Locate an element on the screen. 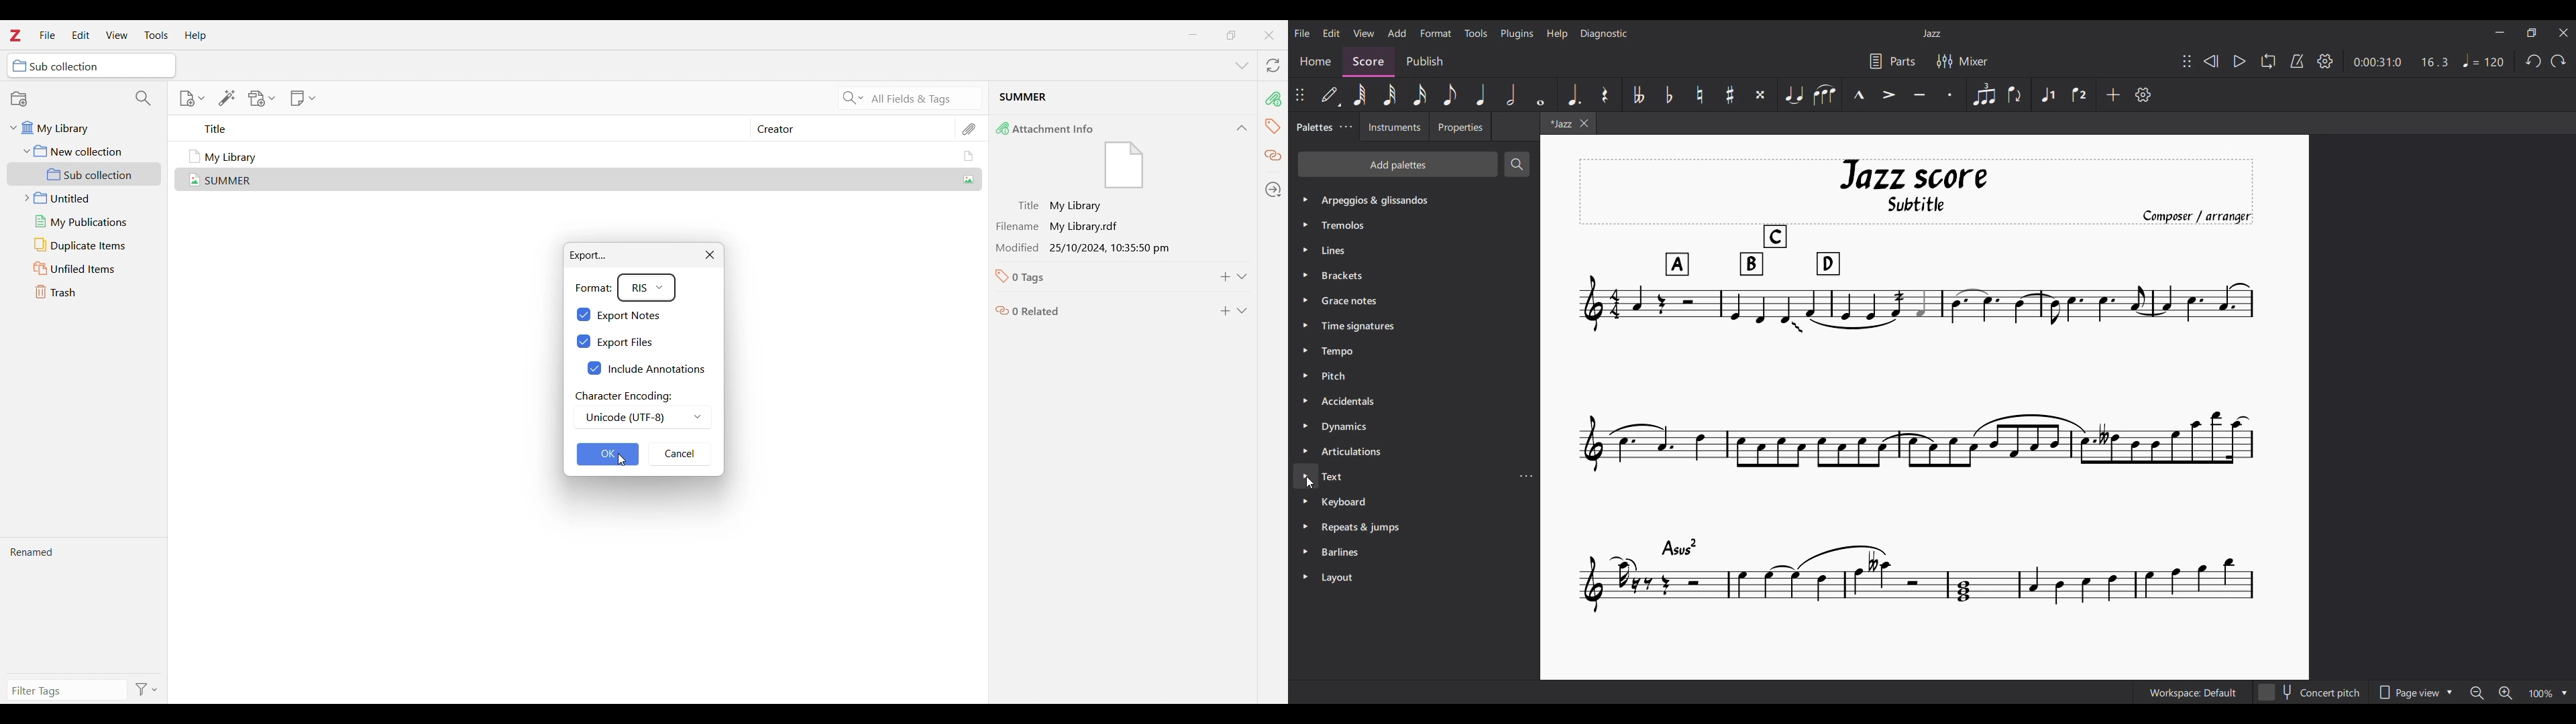 The width and height of the screenshot is (2576, 728). My publications  is located at coordinates (85, 222).